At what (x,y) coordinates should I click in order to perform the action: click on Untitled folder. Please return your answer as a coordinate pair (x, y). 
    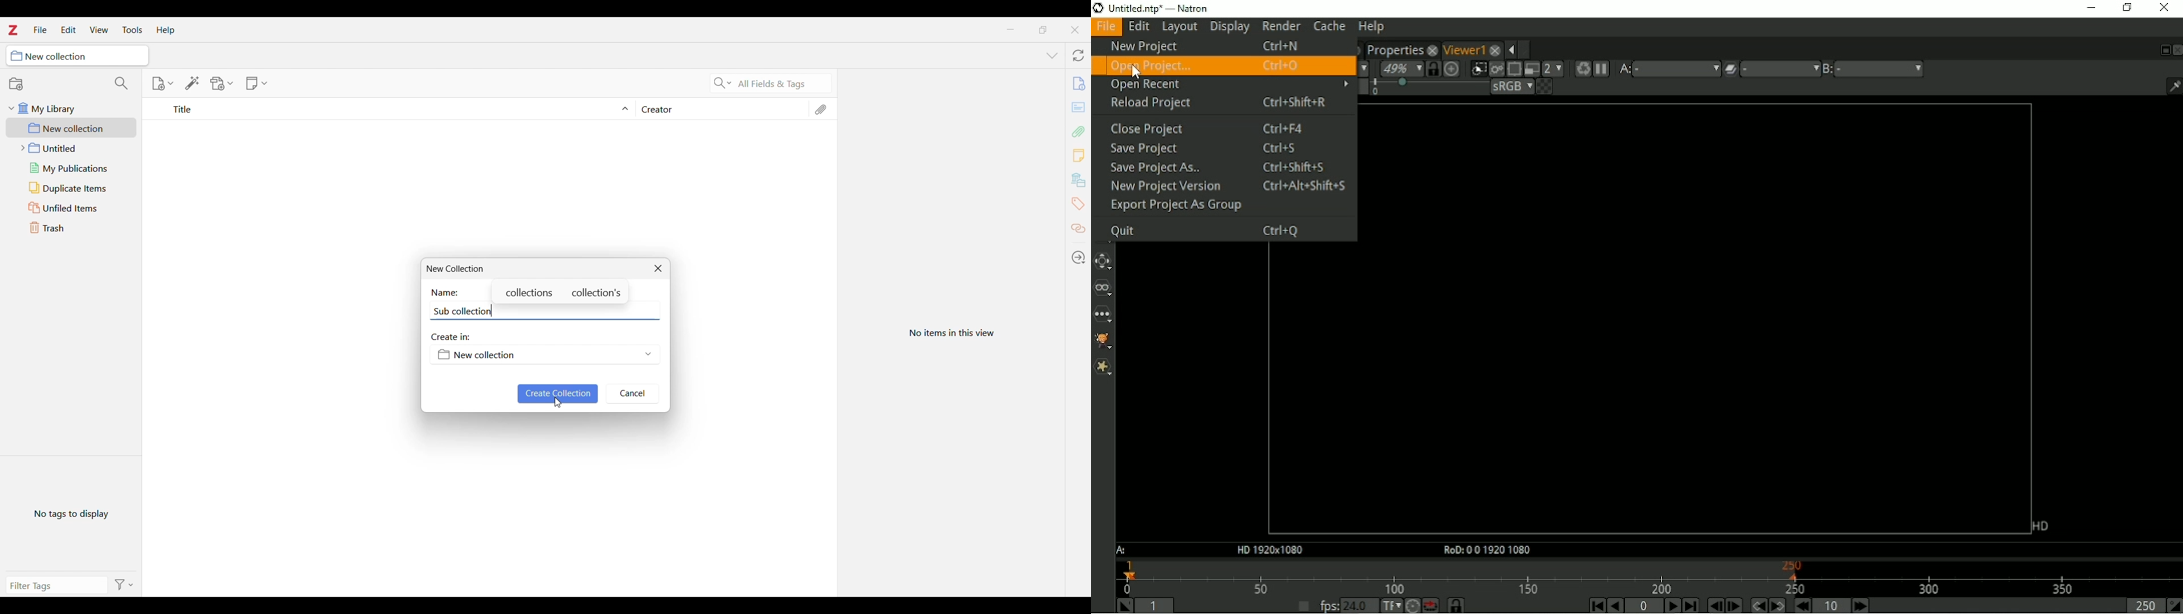
    Looking at the image, I should click on (72, 148).